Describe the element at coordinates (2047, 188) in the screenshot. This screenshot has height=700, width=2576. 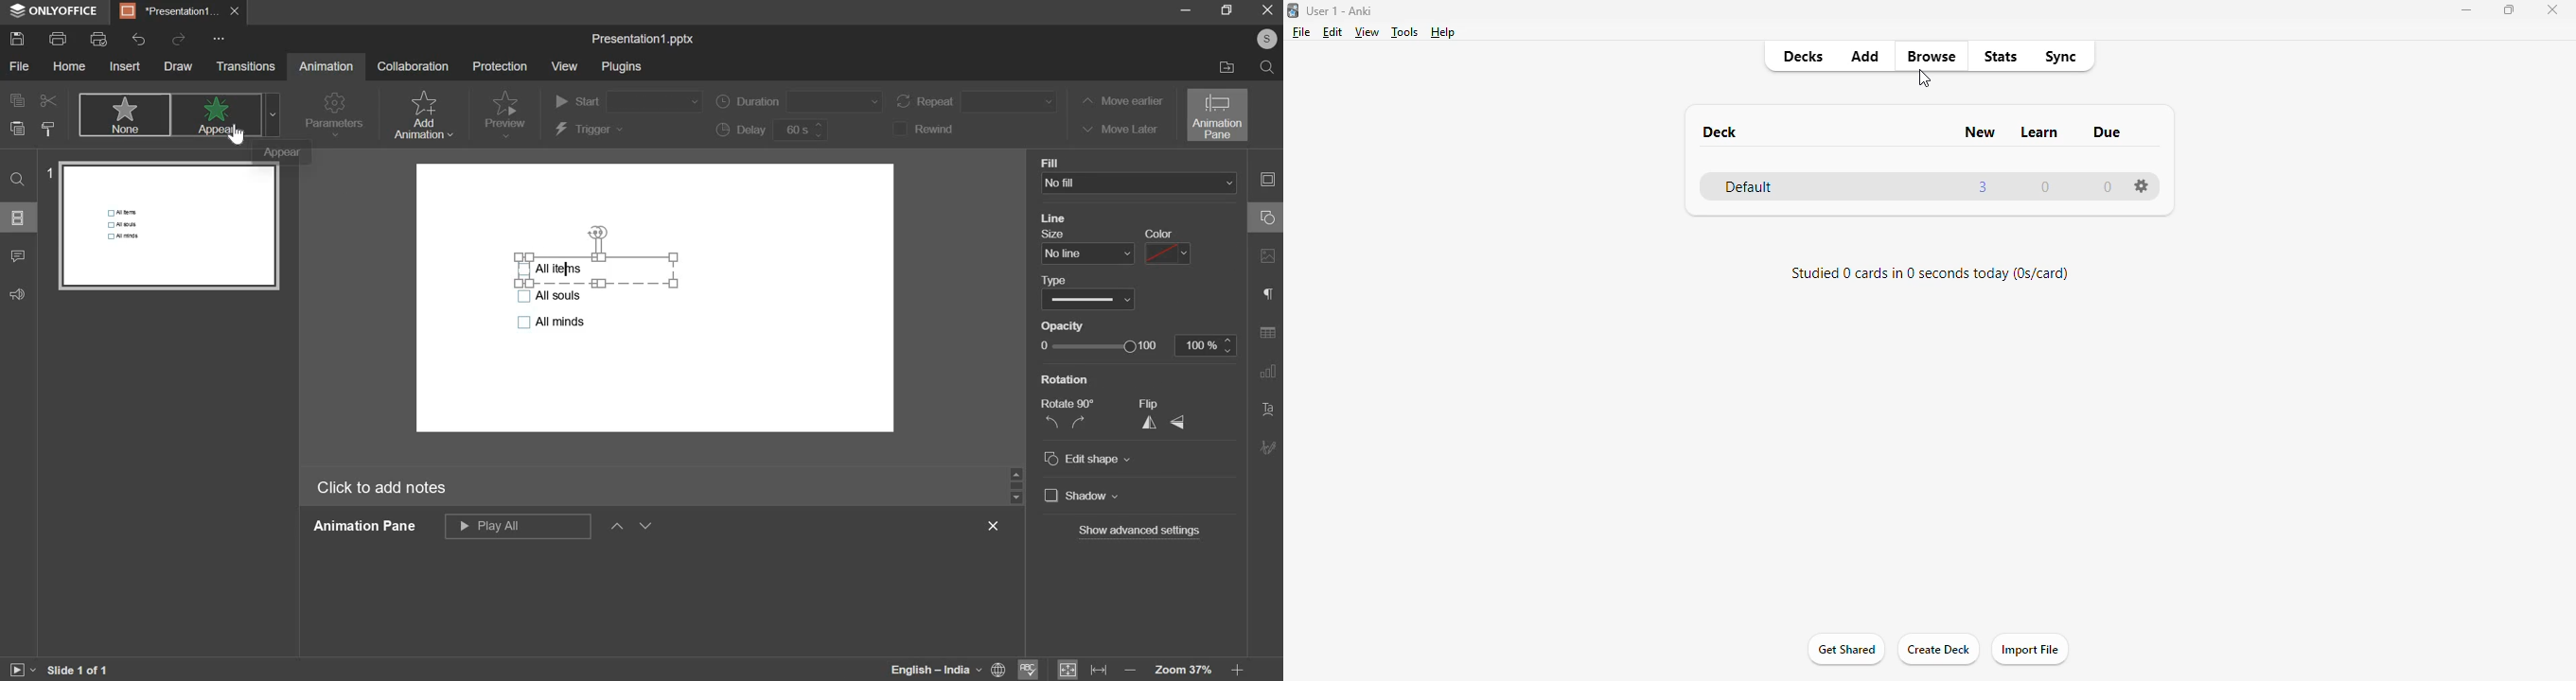
I see `0` at that location.